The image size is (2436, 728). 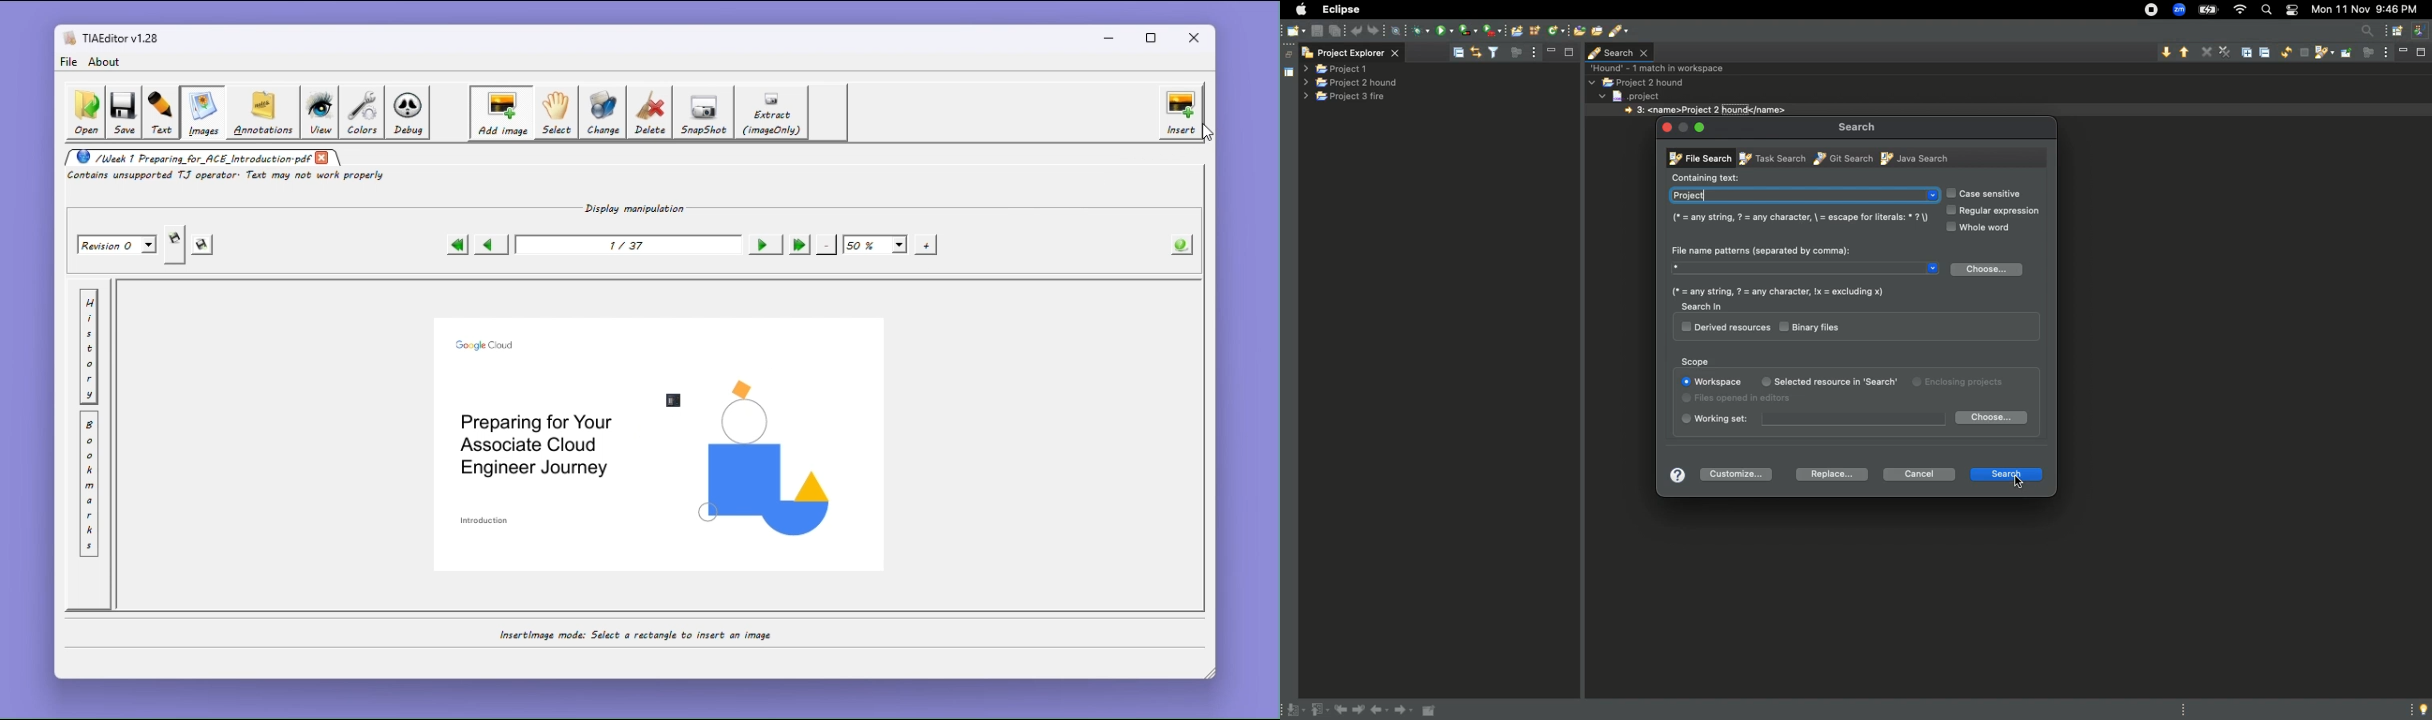 What do you see at coordinates (2422, 29) in the screenshot?
I see `java` at bounding box center [2422, 29].